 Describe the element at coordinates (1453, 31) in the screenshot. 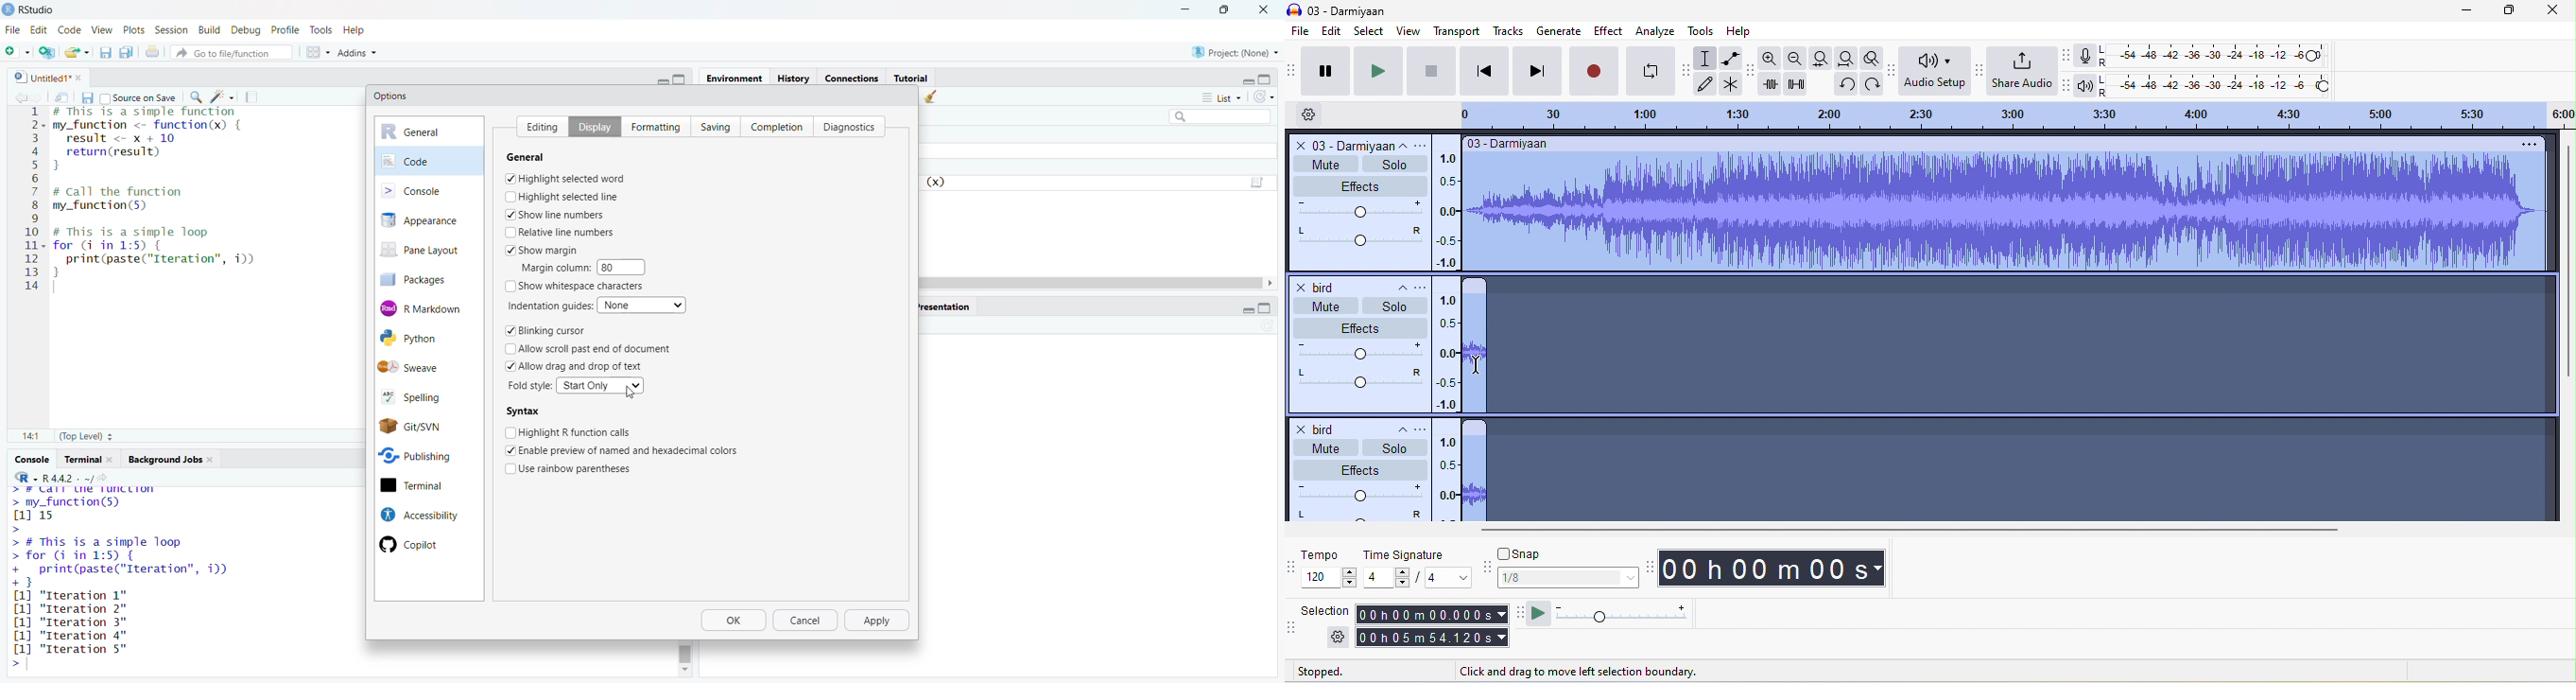

I see `transport` at that location.